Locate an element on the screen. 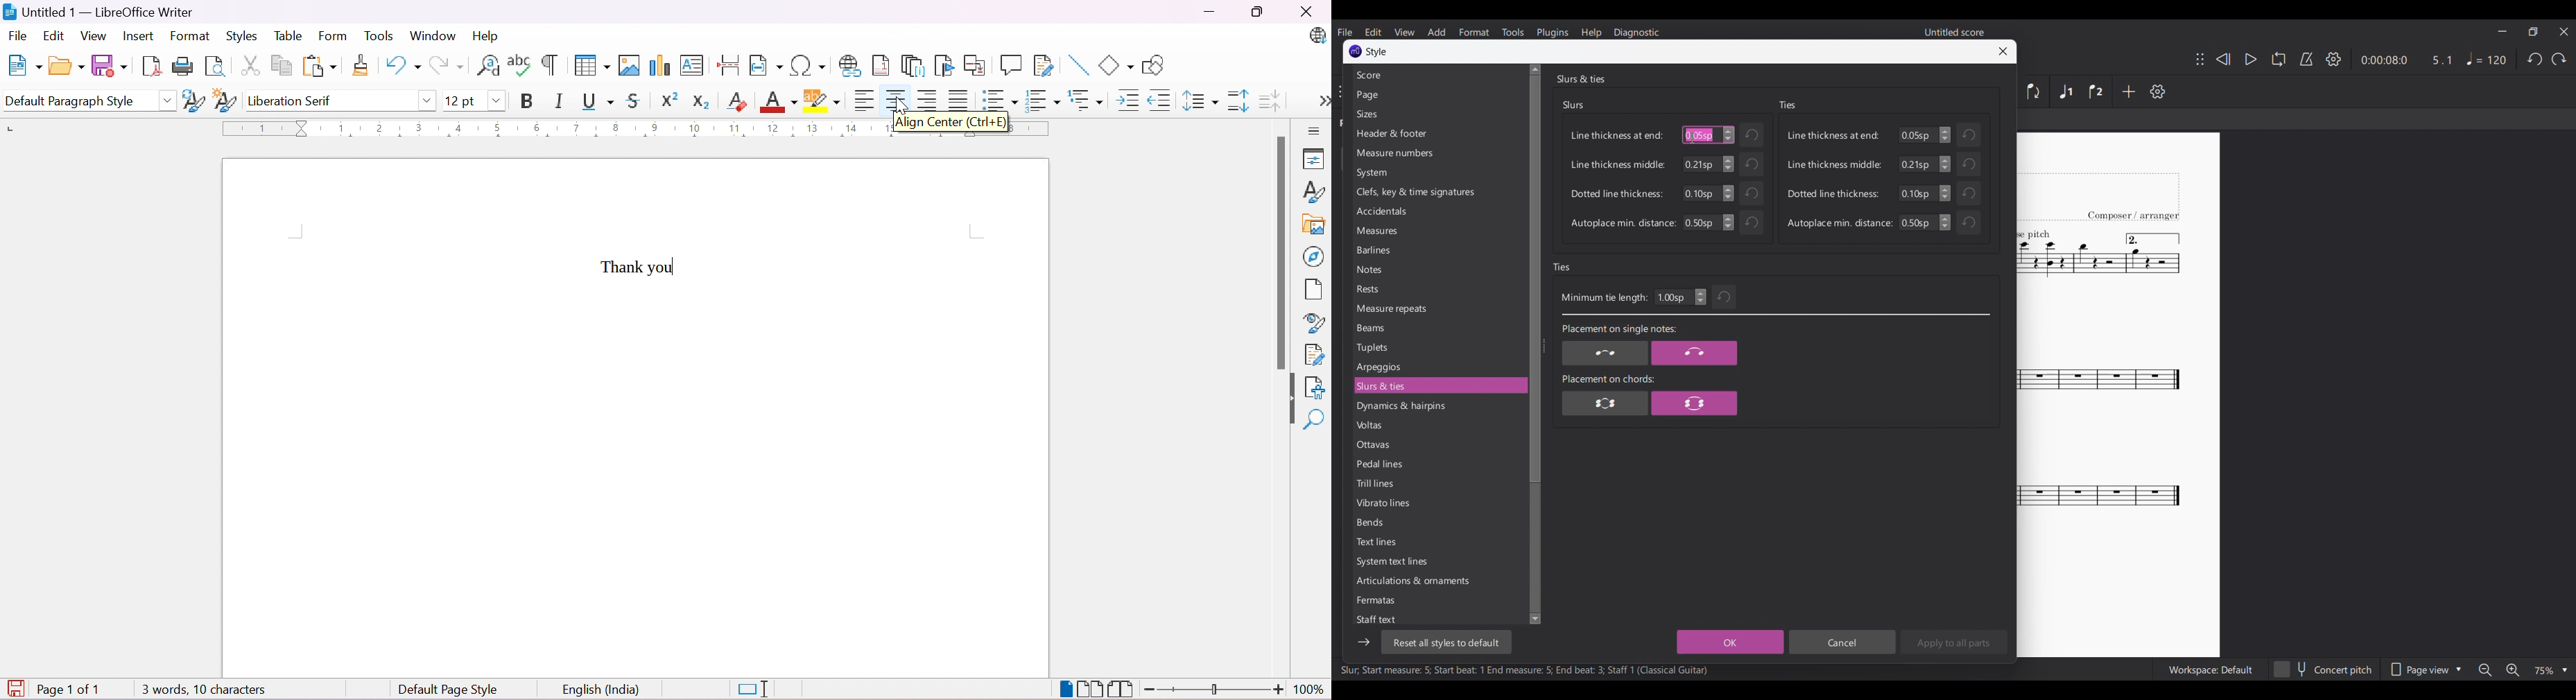 Image resolution: width=2576 pixels, height=700 pixels. Zoom options is located at coordinates (2551, 670).